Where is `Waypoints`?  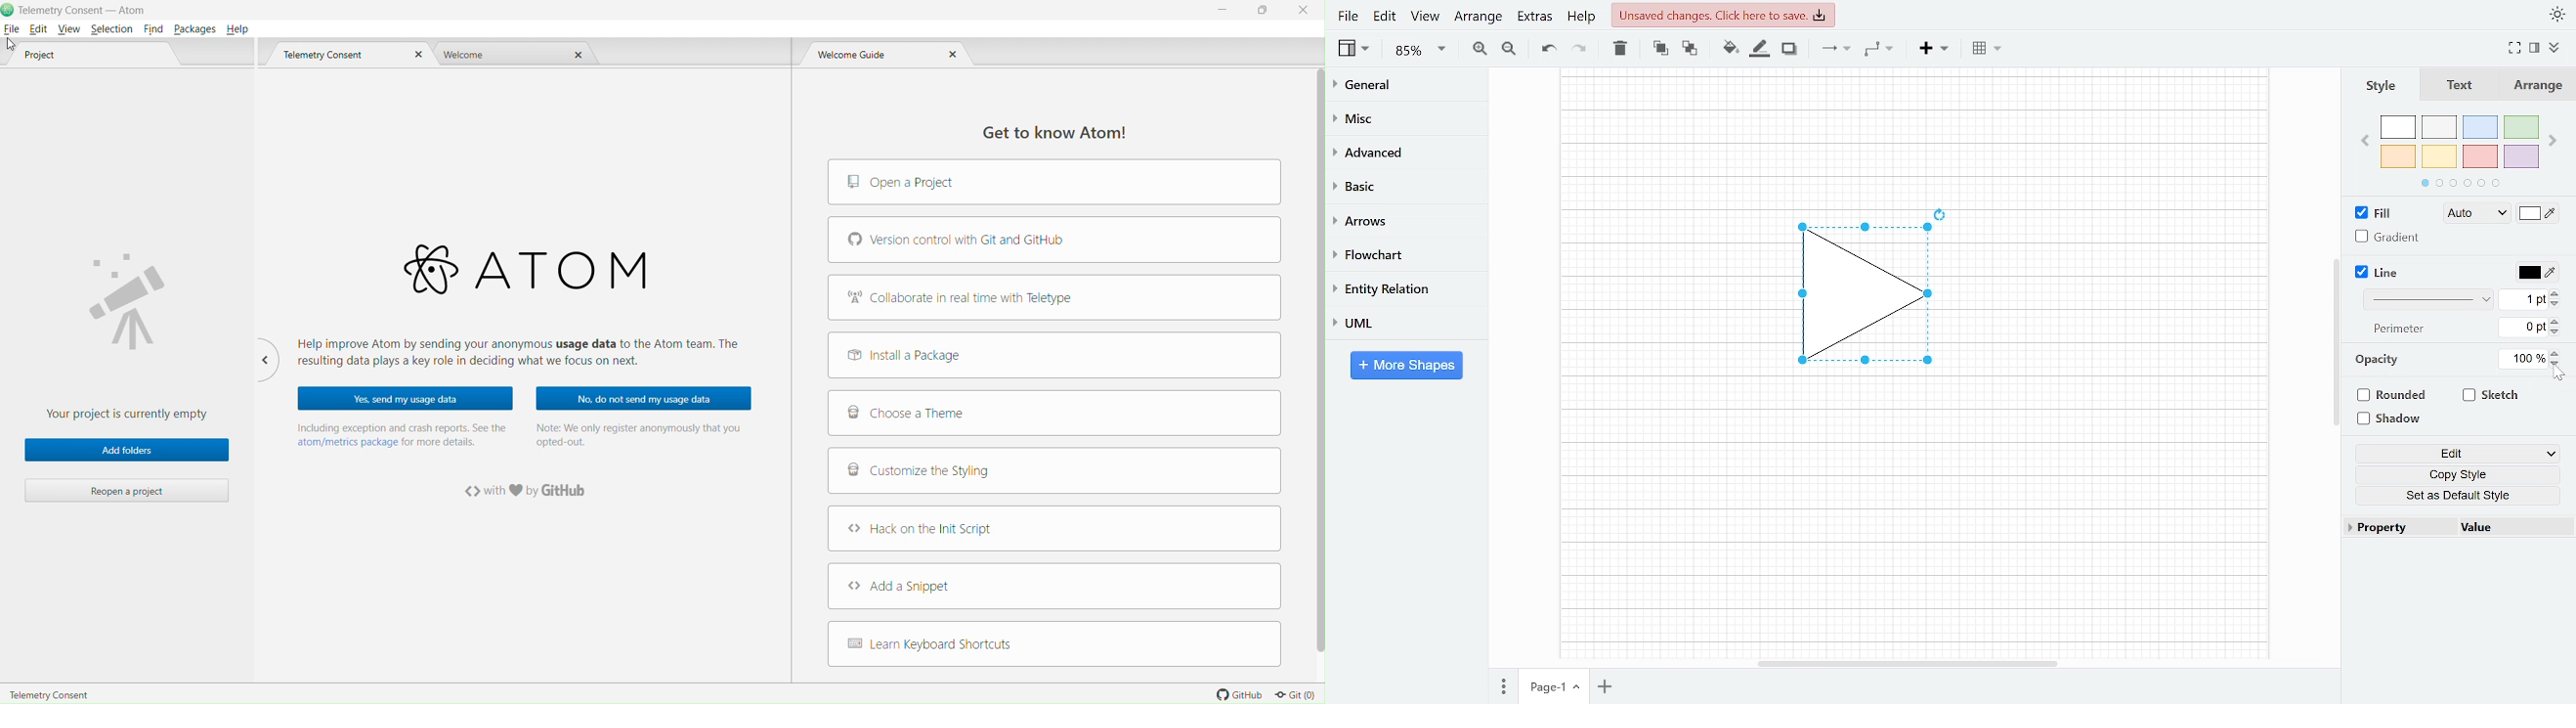 Waypoints is located at coordinates (1880, 48).